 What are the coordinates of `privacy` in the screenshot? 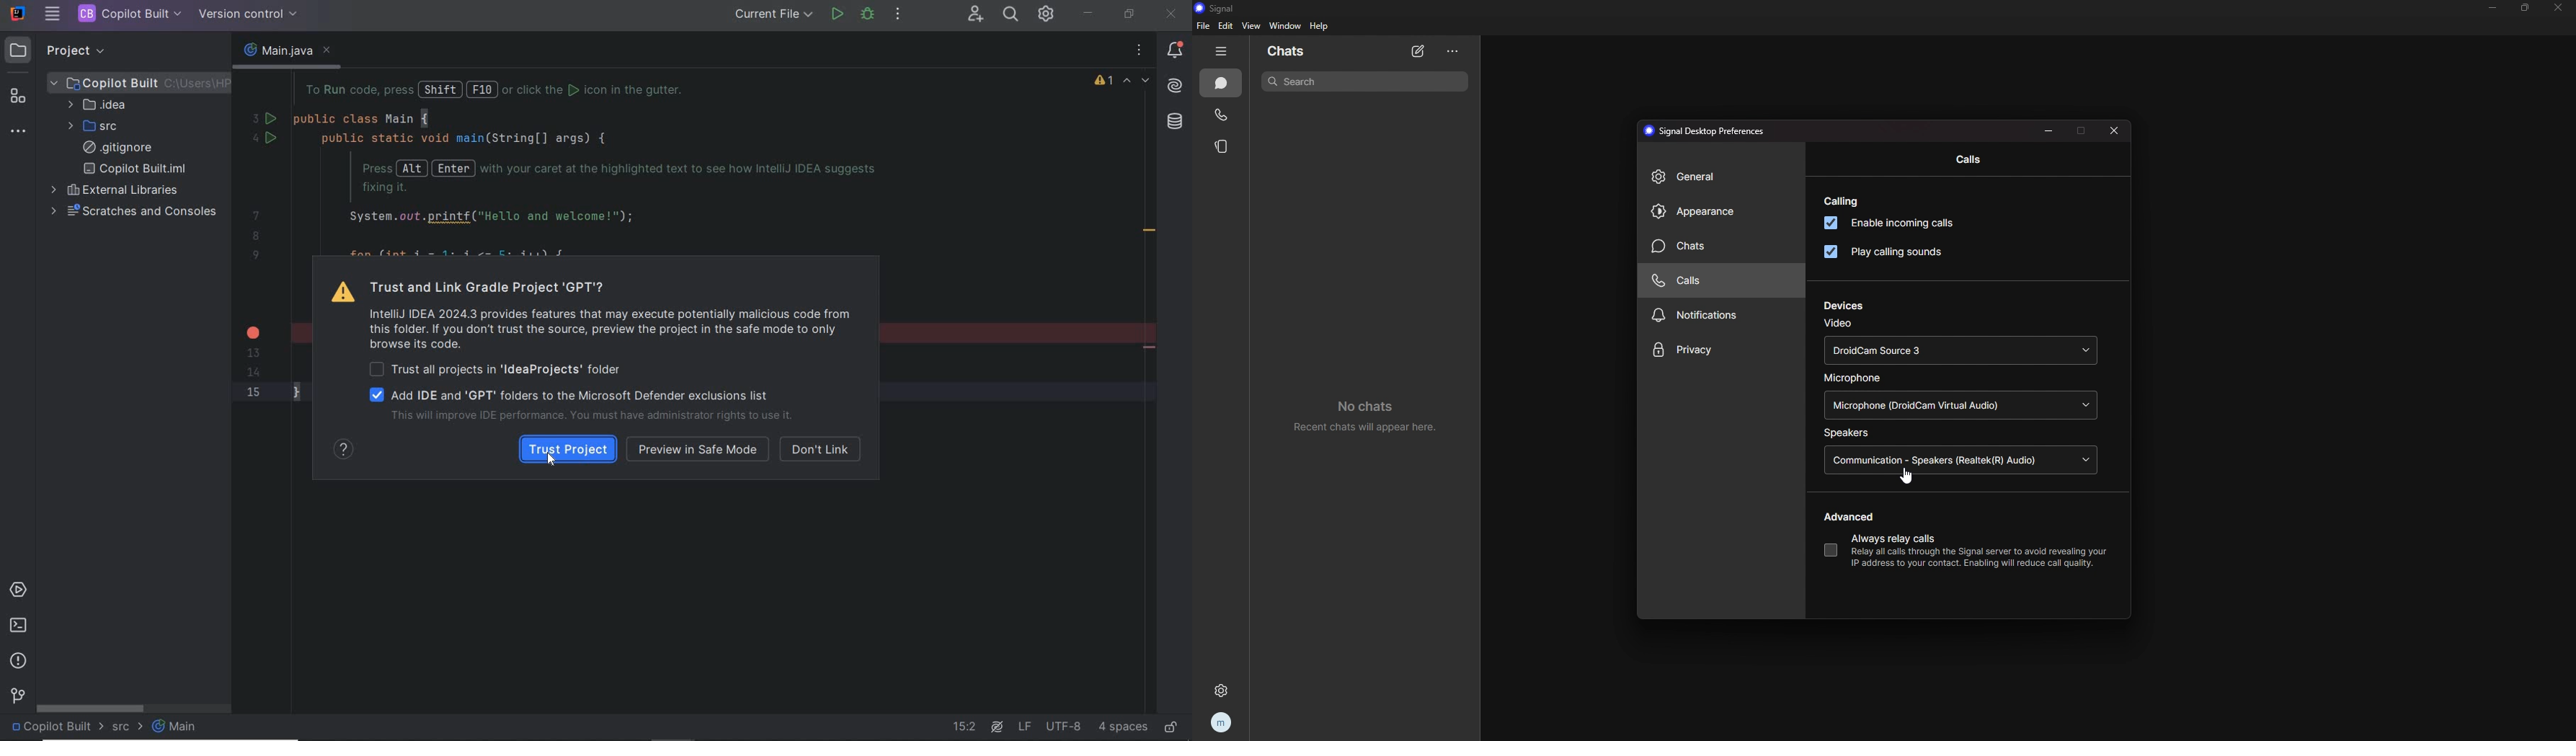 It's located at (1722, 350).